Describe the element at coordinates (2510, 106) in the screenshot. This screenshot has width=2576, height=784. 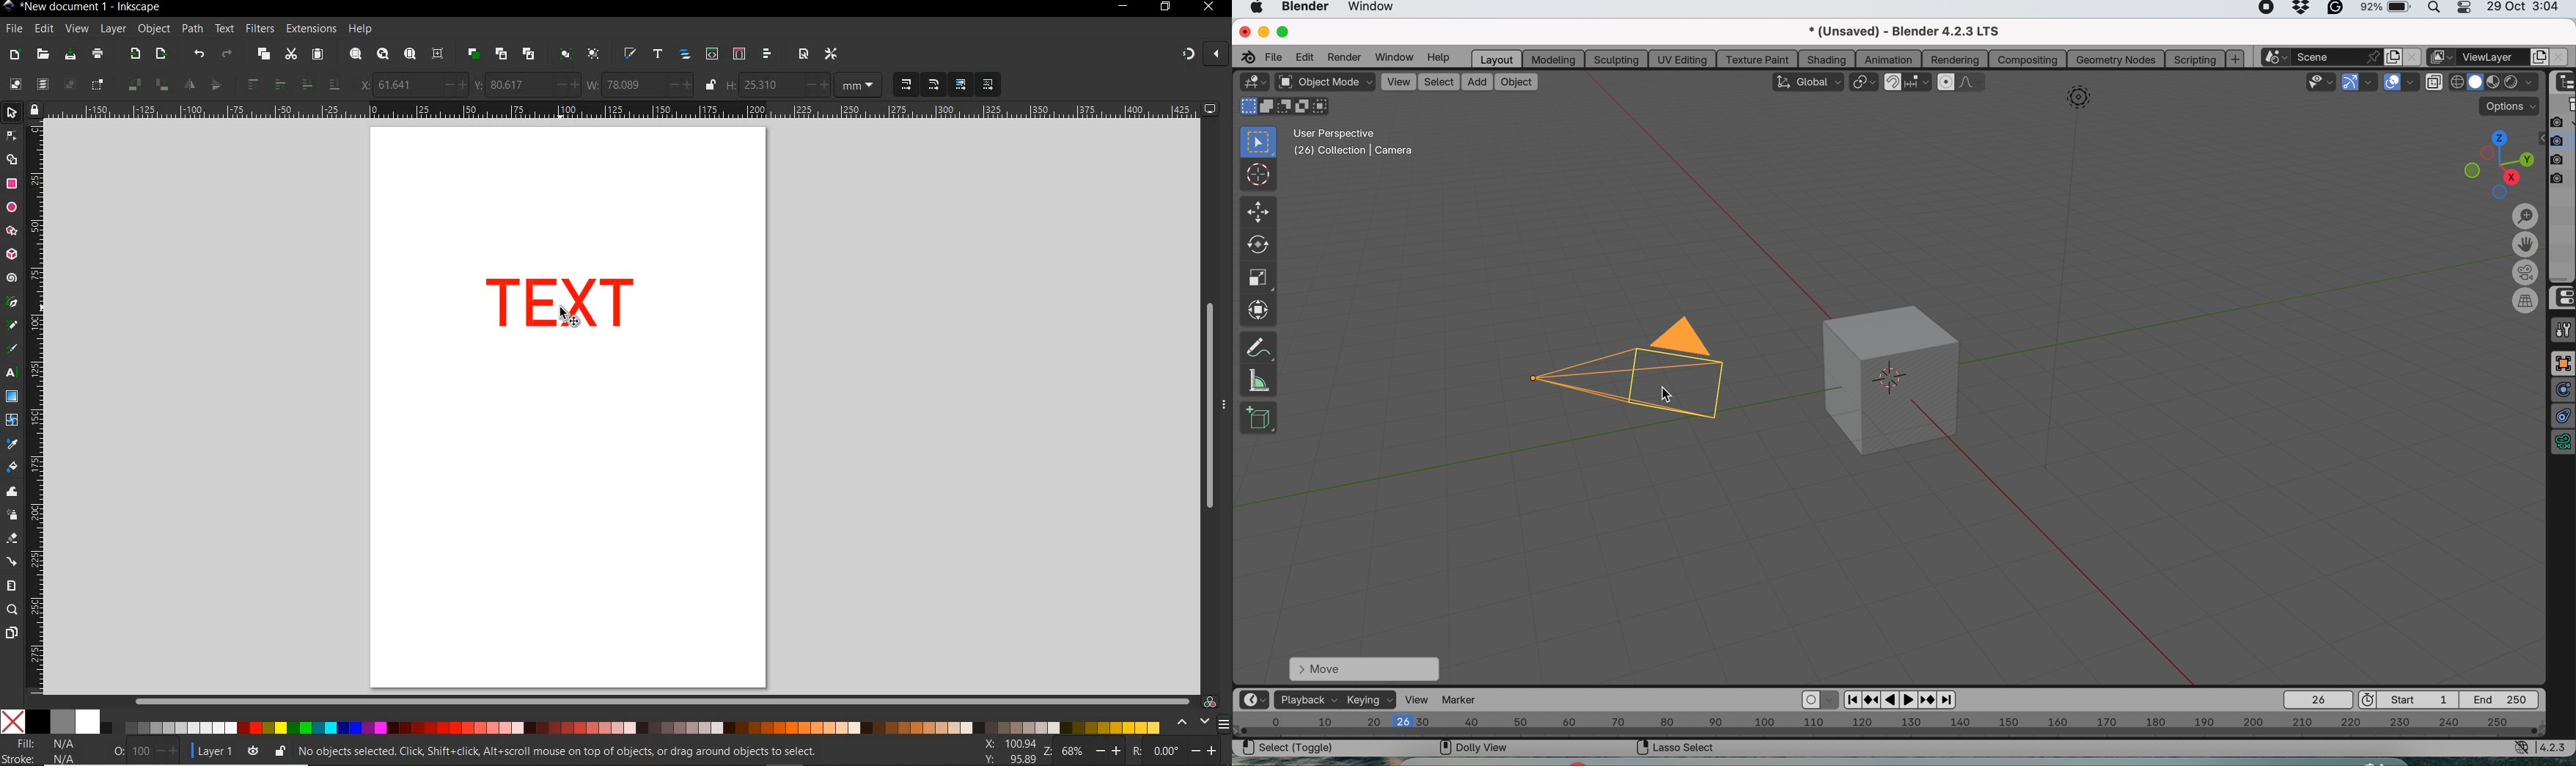
I see `options` at that location.